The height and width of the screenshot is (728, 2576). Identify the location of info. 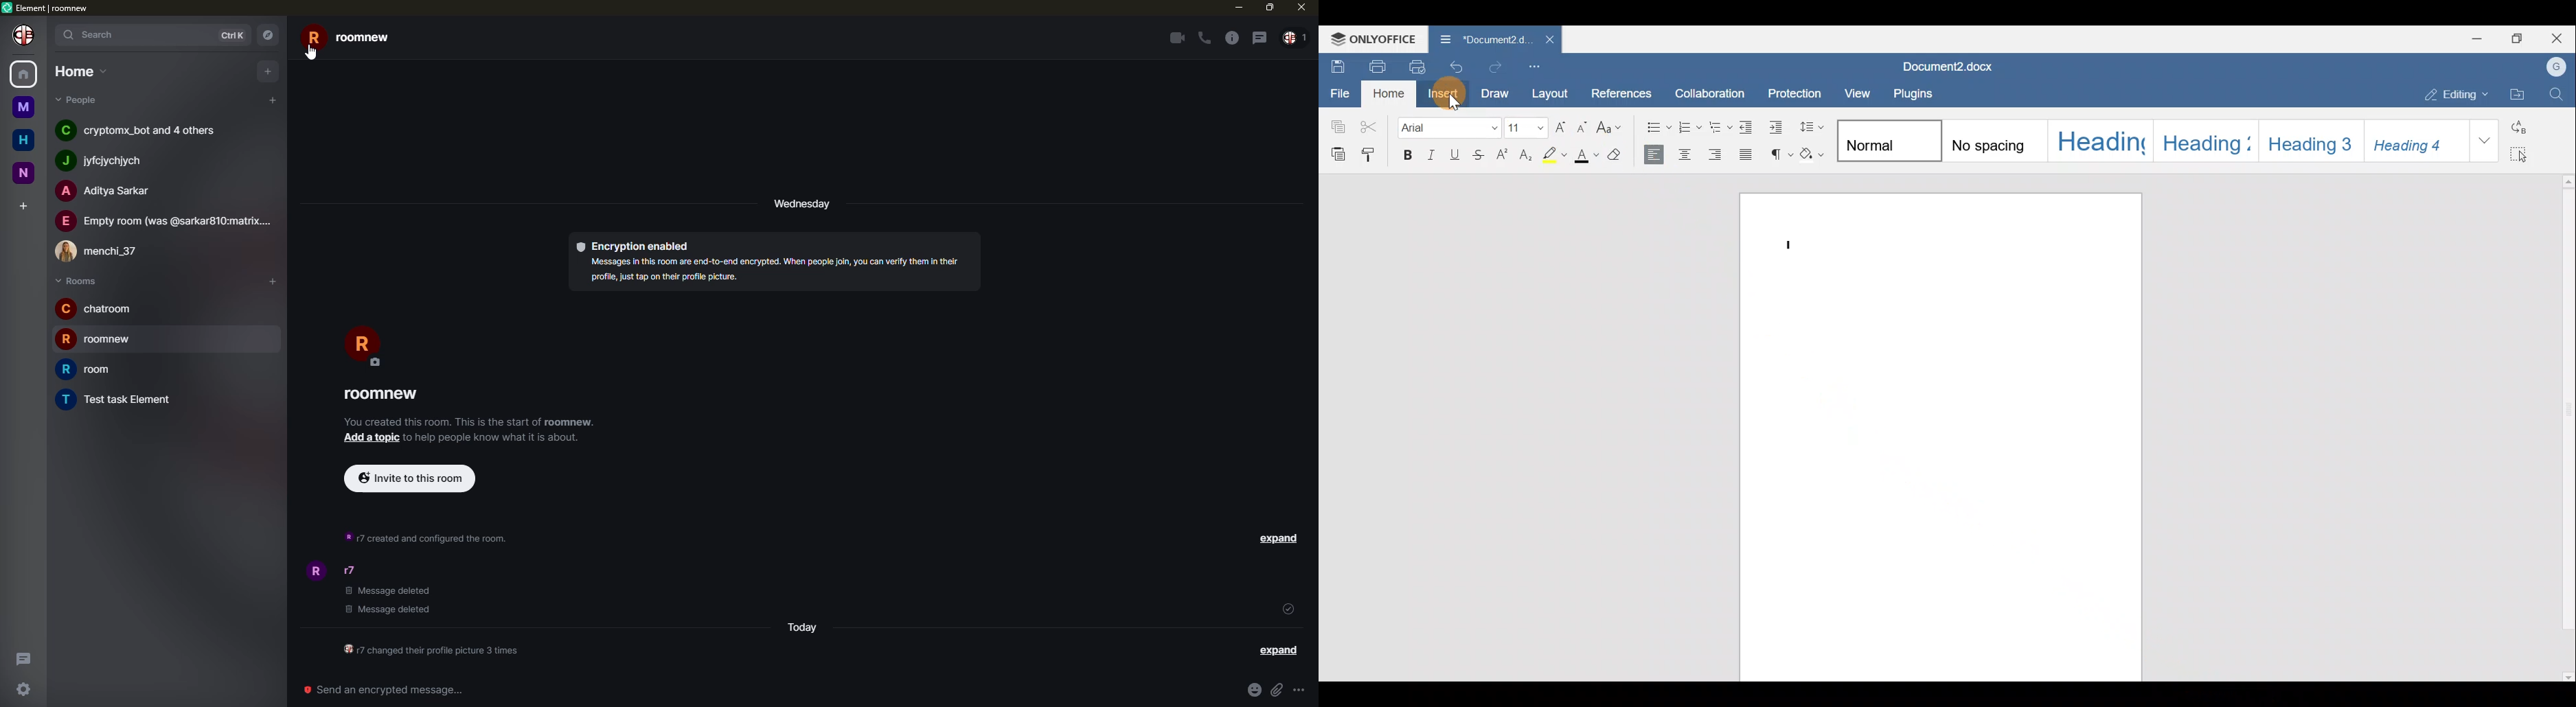
(1305, 690).